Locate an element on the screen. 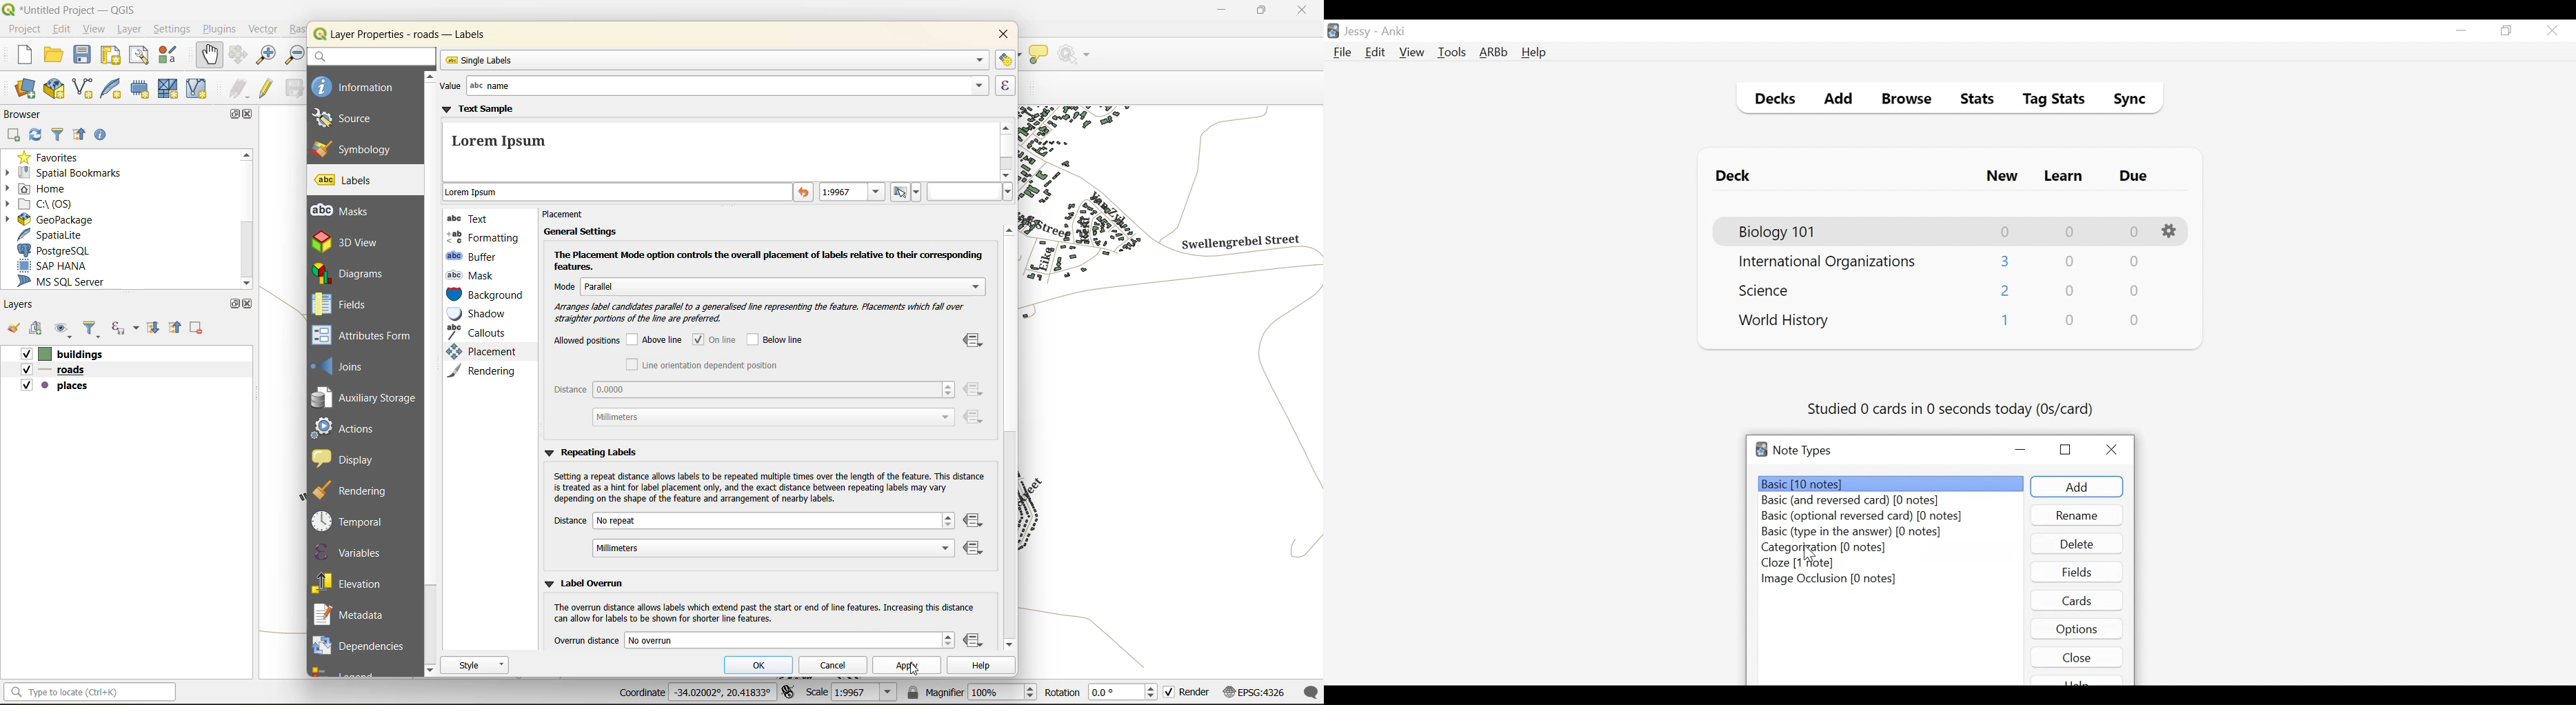 The height and width of the screenshot is (728, 2576). temporal is located at coordinates (352, 522).